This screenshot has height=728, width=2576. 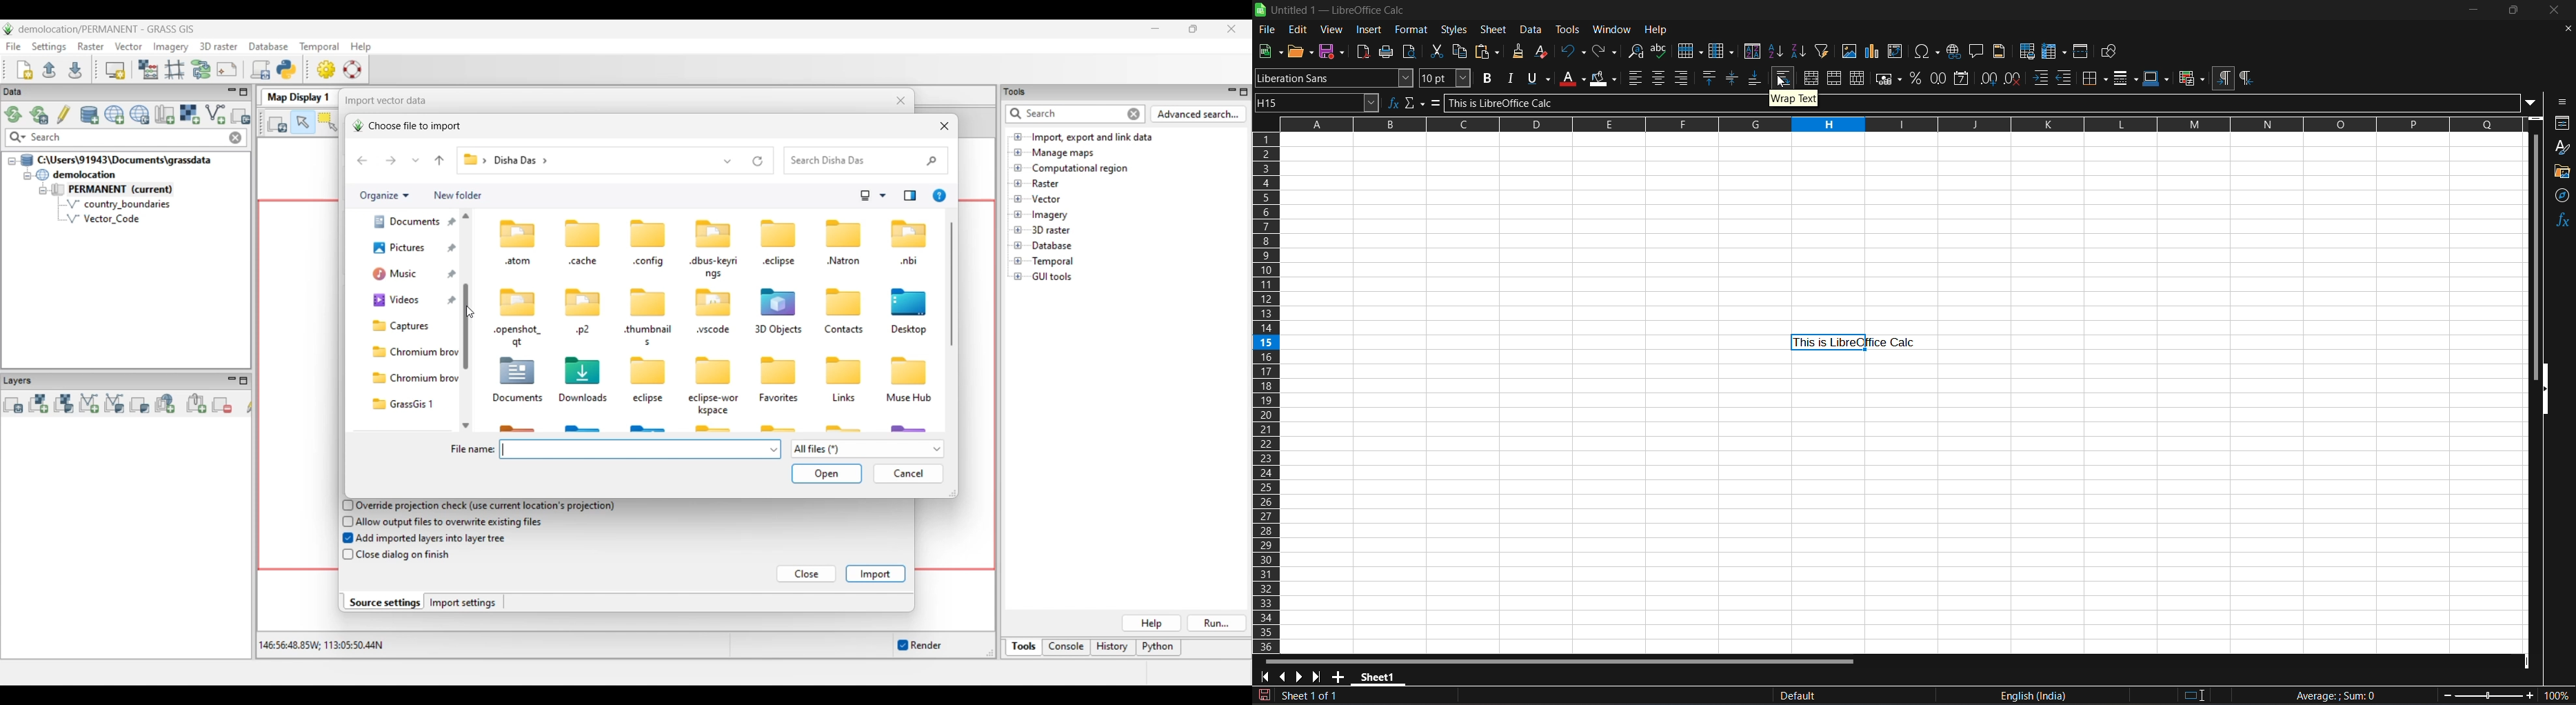 What do you see at coordinates (2559, 224) in the screenshot?
I see `functions` at bounding box center [2559, 224].